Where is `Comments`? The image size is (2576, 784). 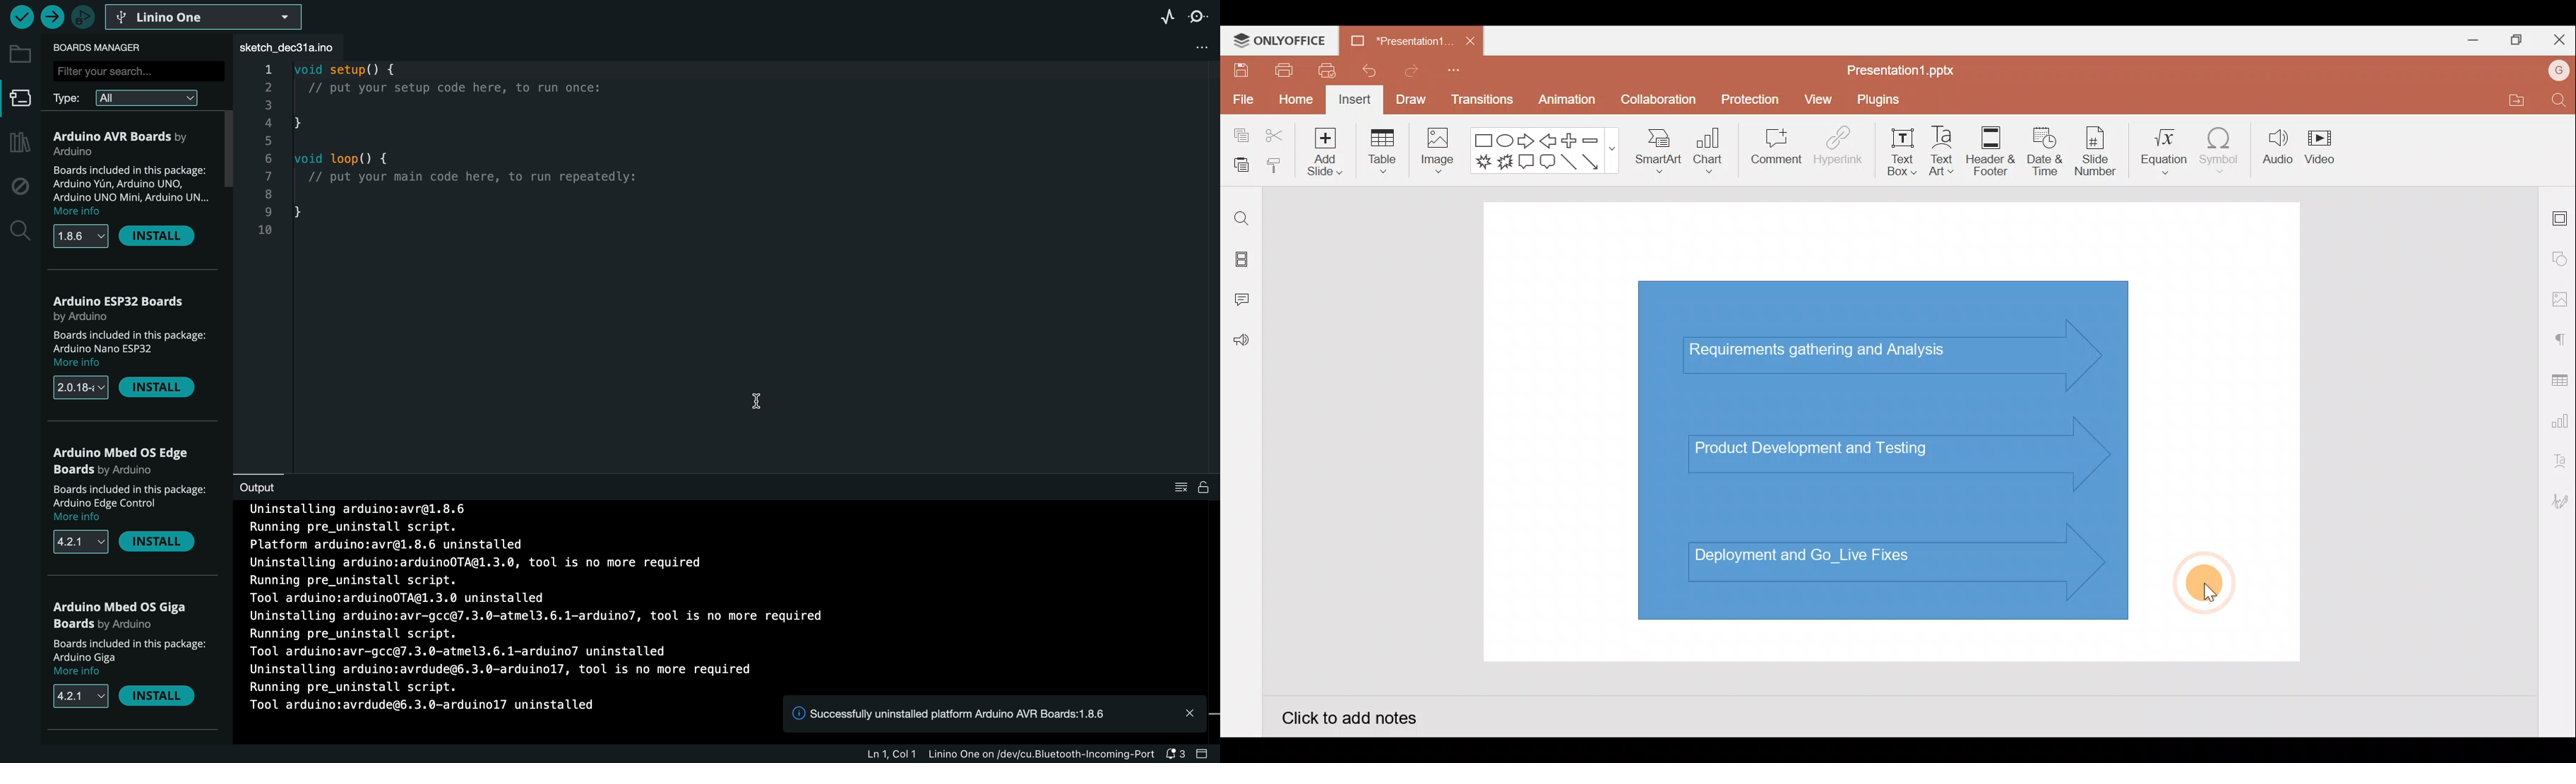 Comments is located at coordinates (1245, 301).